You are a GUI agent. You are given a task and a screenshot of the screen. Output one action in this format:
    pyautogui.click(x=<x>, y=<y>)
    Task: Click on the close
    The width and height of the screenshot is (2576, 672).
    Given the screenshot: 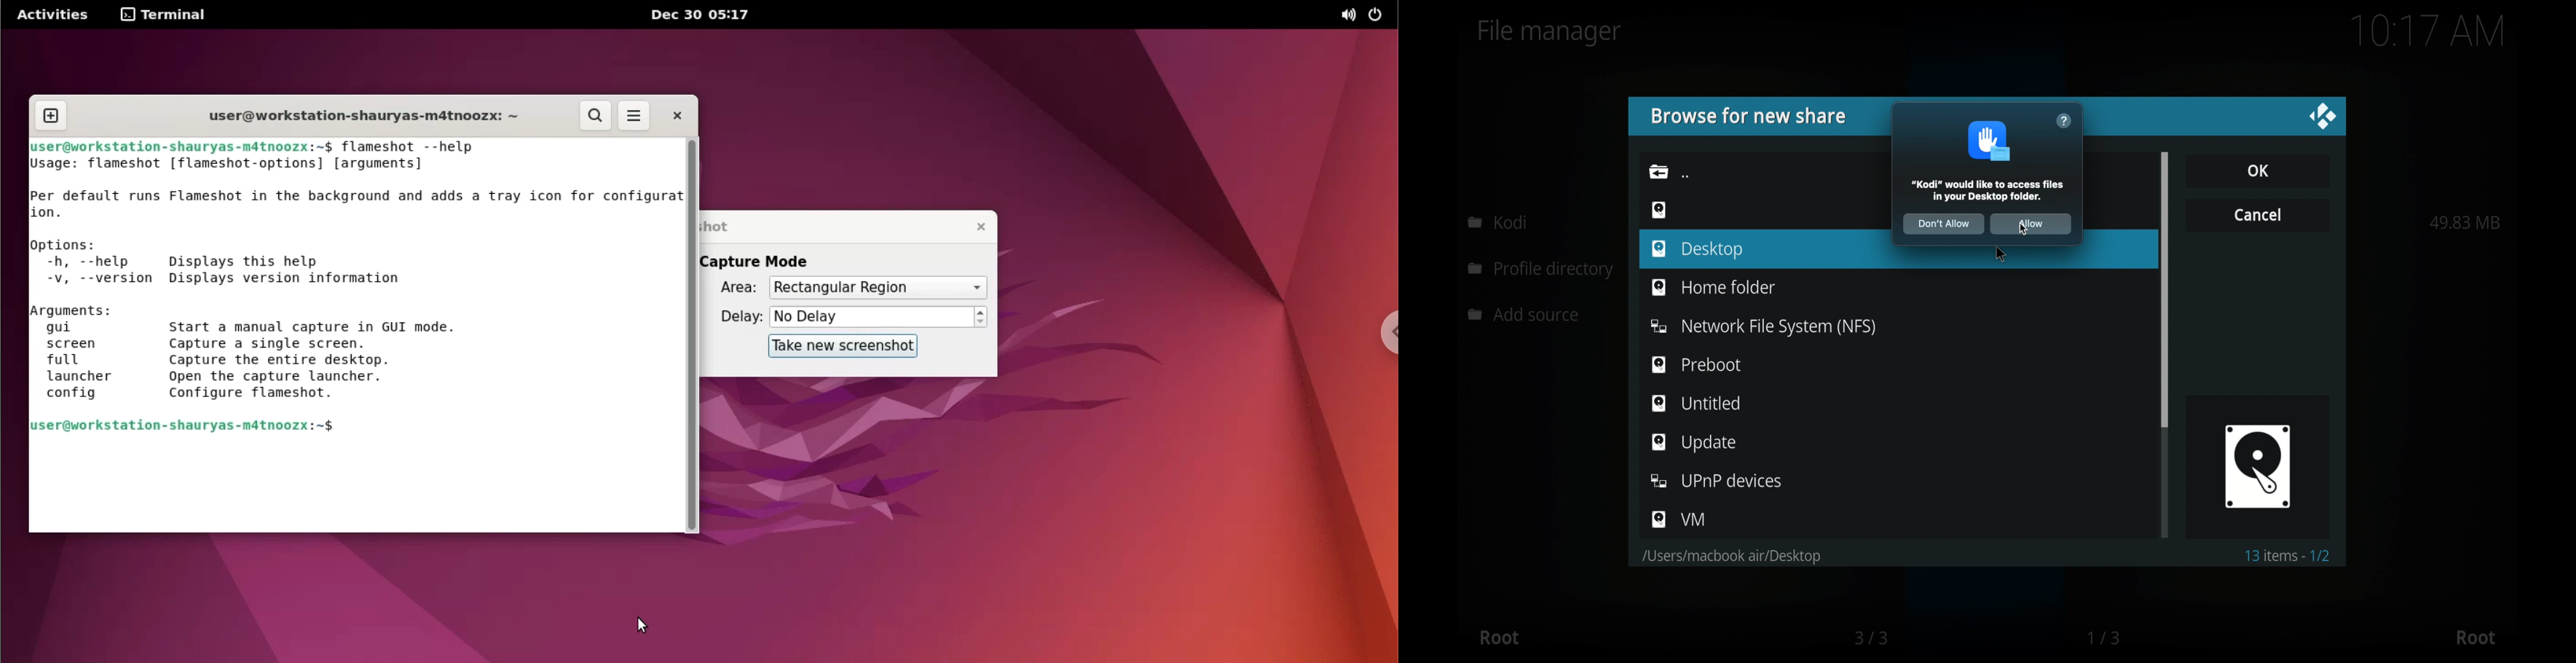 What is the action you would take?
    pyautogui.click(x=683, y=116)
    